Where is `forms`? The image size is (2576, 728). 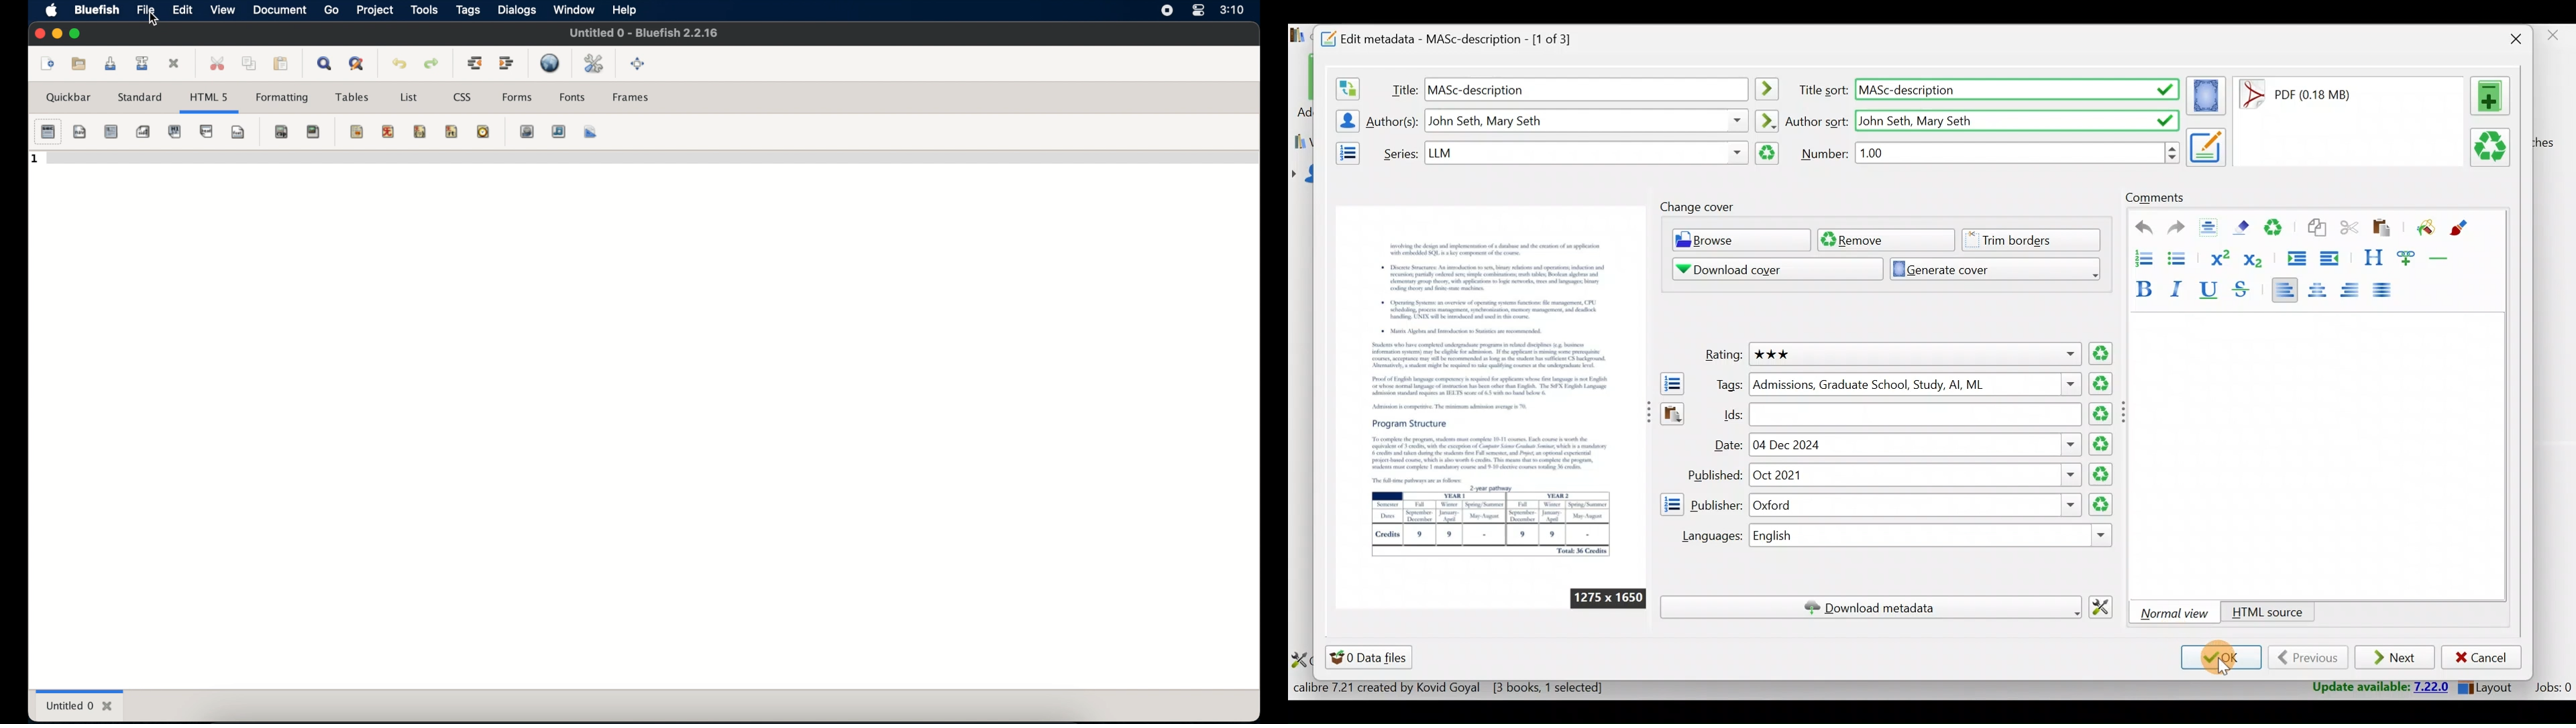 forms is located at coordinates (517, 97).